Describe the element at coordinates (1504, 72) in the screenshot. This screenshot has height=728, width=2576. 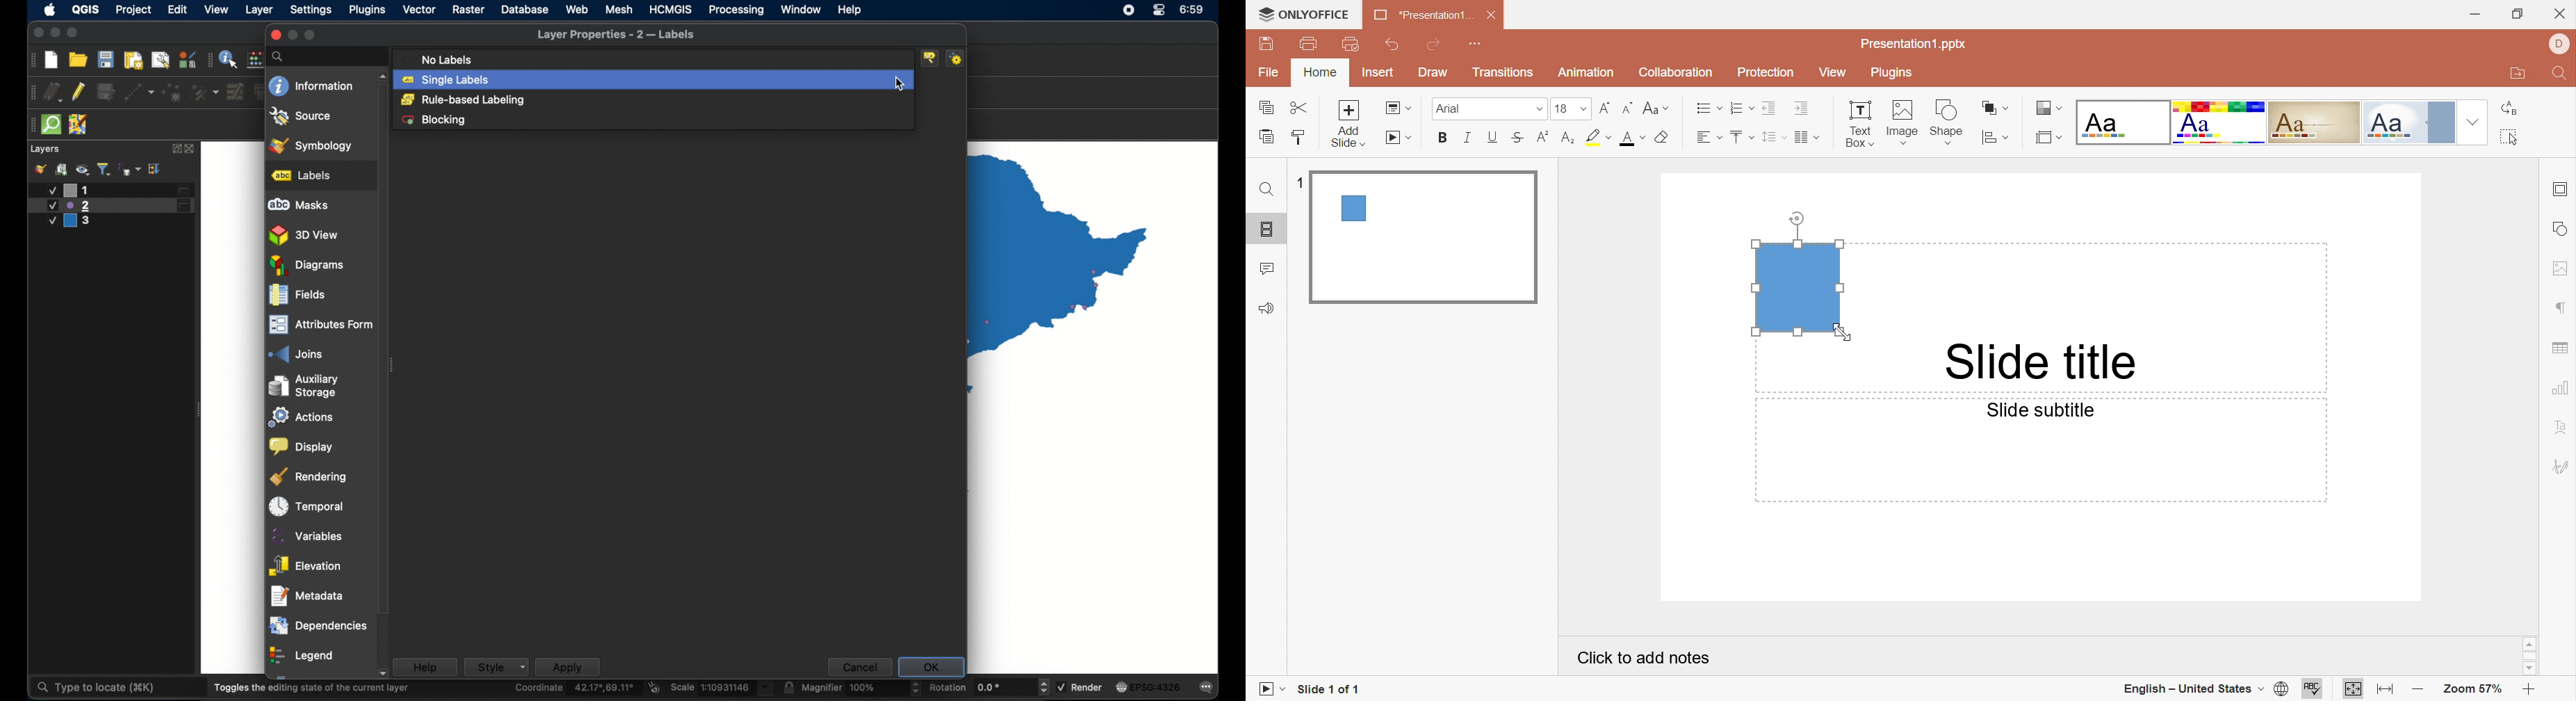
I see `Transitions` at that location.